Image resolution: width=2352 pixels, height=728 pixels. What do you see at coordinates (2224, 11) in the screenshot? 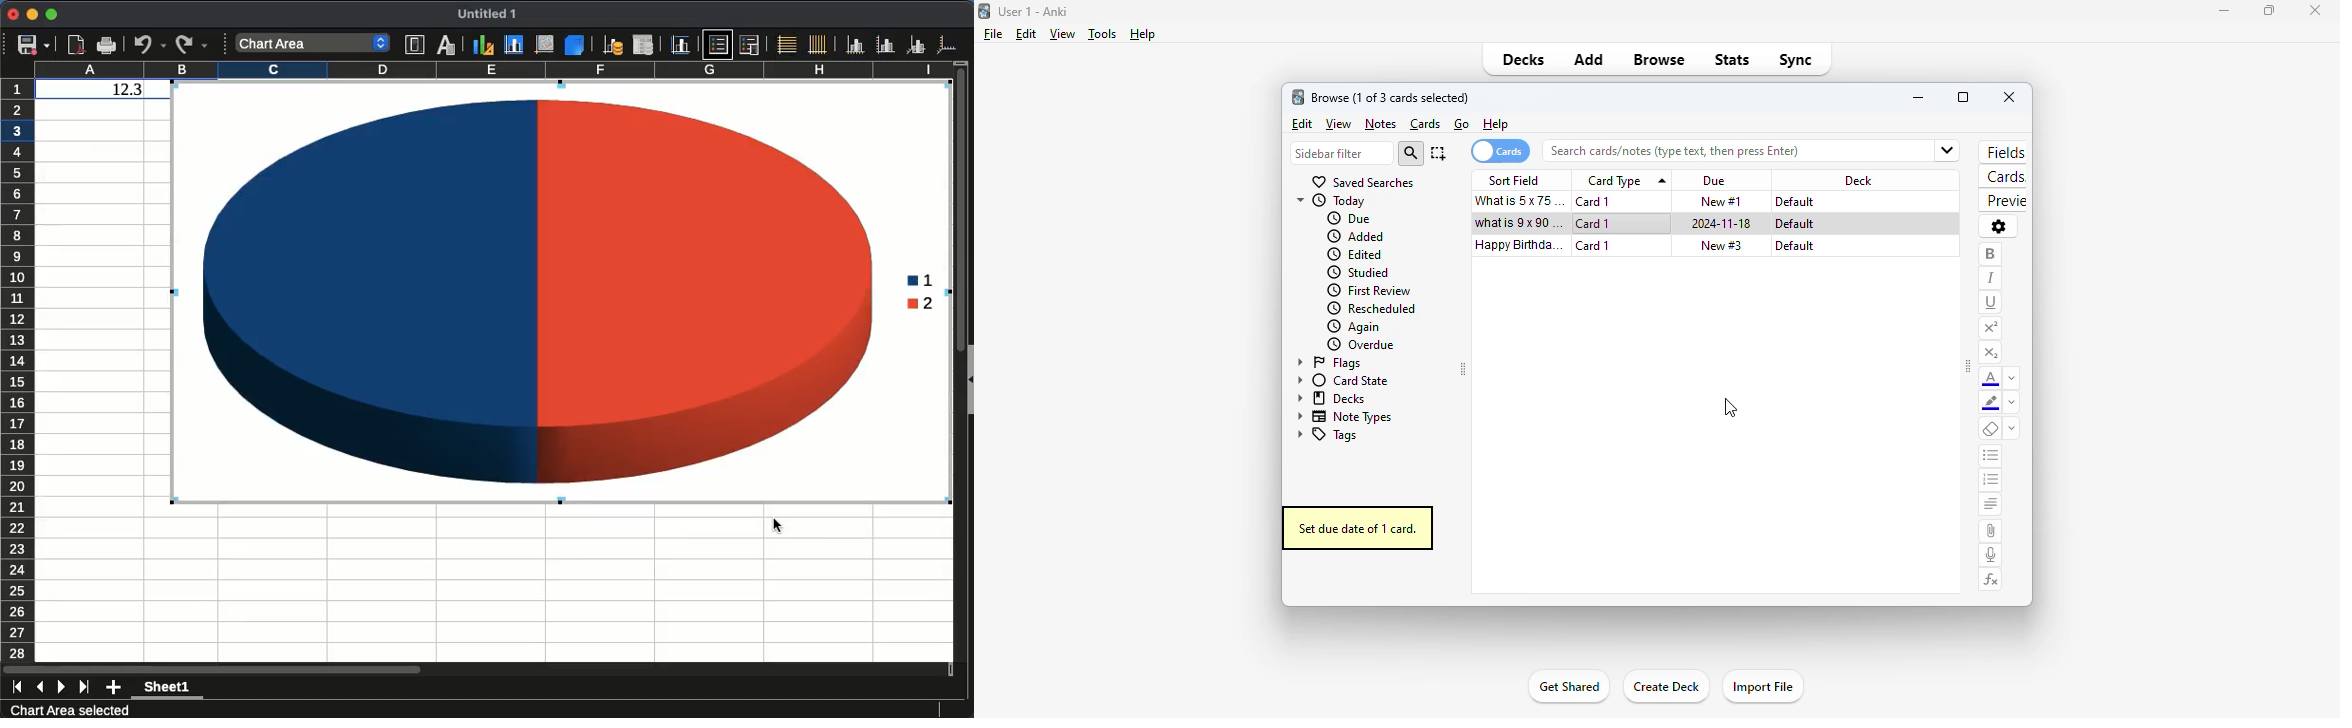
I see `minimize` at bounding box center [2224, 11].